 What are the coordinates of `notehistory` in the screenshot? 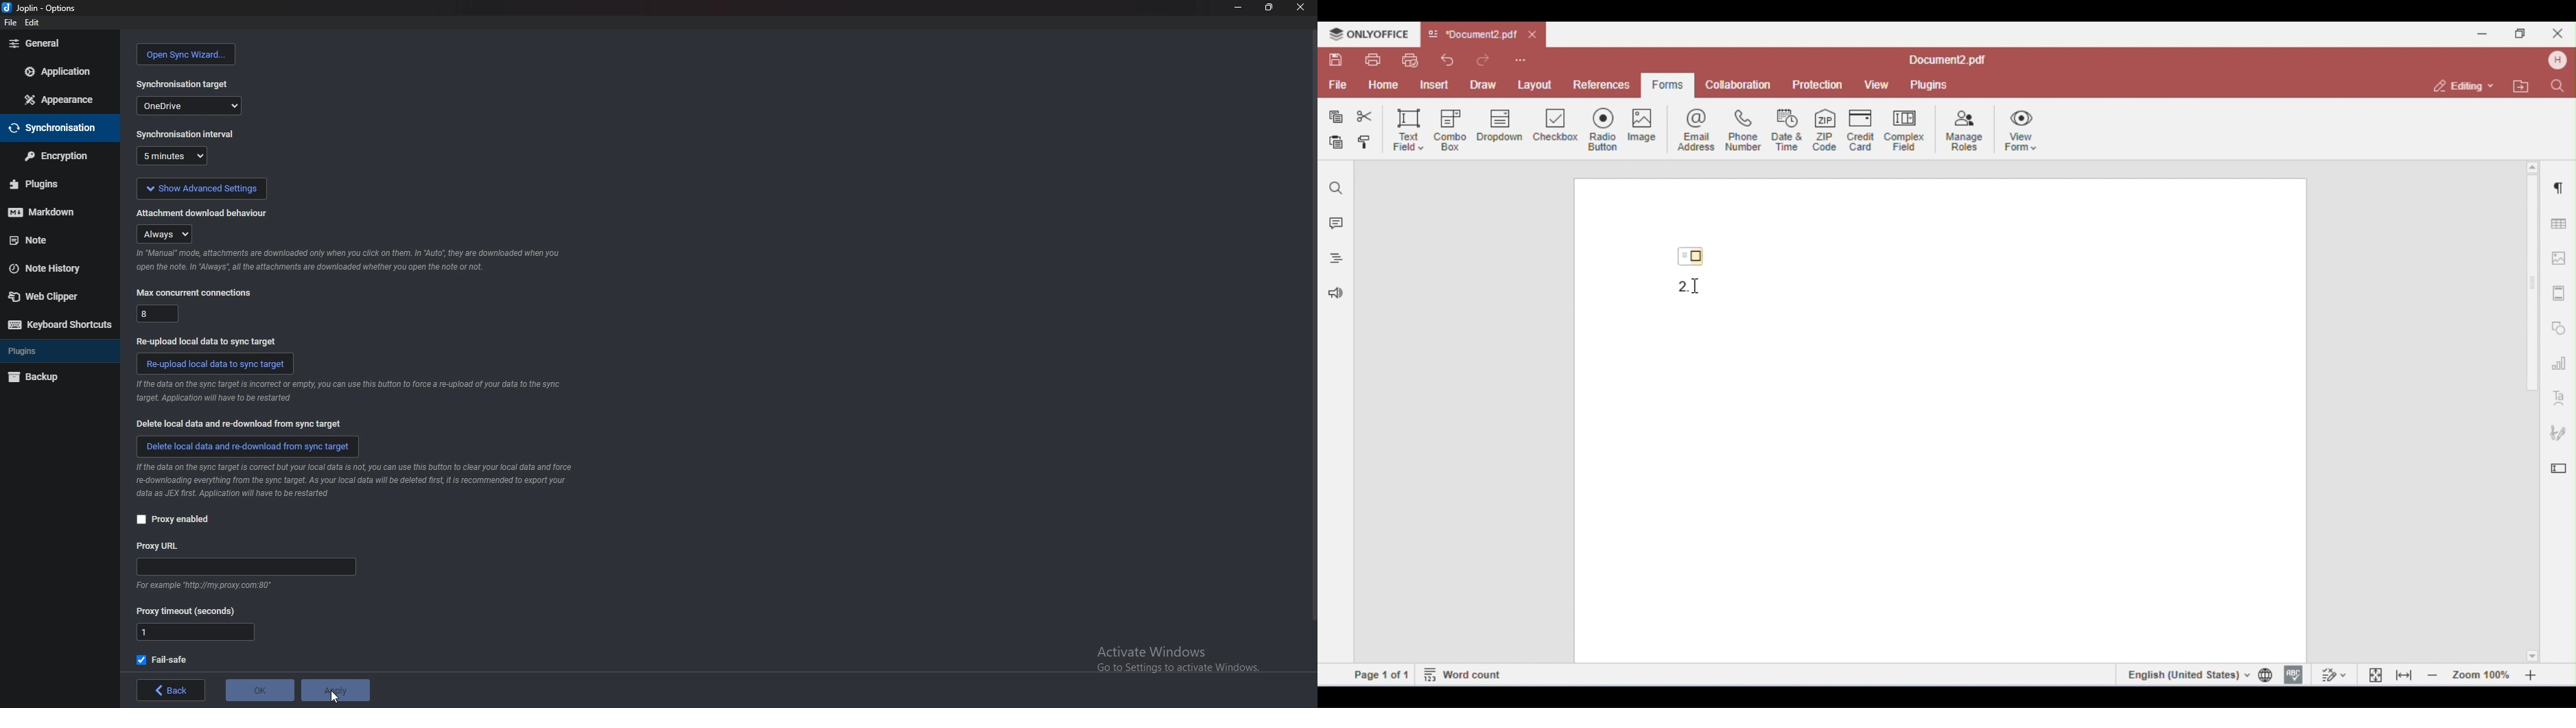 It's located at (56, 268).